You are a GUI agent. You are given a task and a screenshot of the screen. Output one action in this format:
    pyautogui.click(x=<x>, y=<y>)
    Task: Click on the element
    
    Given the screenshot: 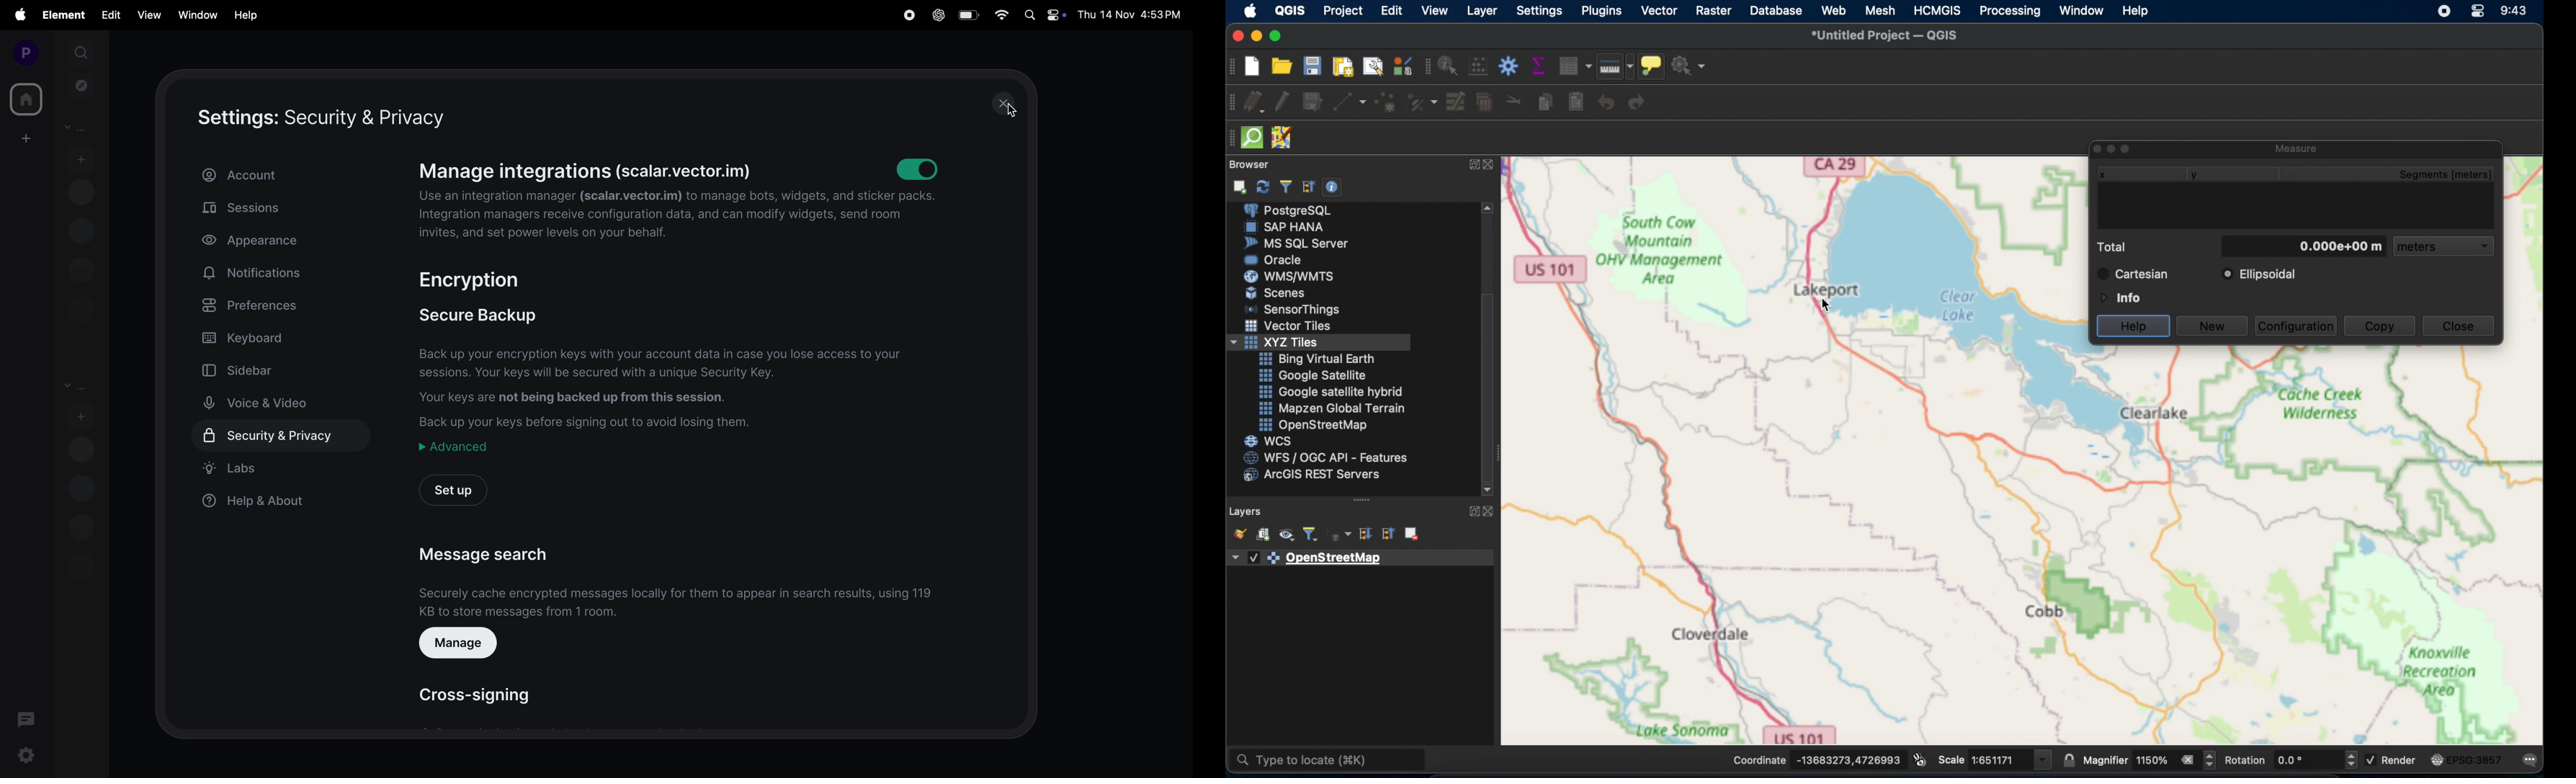 What is the action you would take?
    pyautogui.click(x=62, y=15)
    